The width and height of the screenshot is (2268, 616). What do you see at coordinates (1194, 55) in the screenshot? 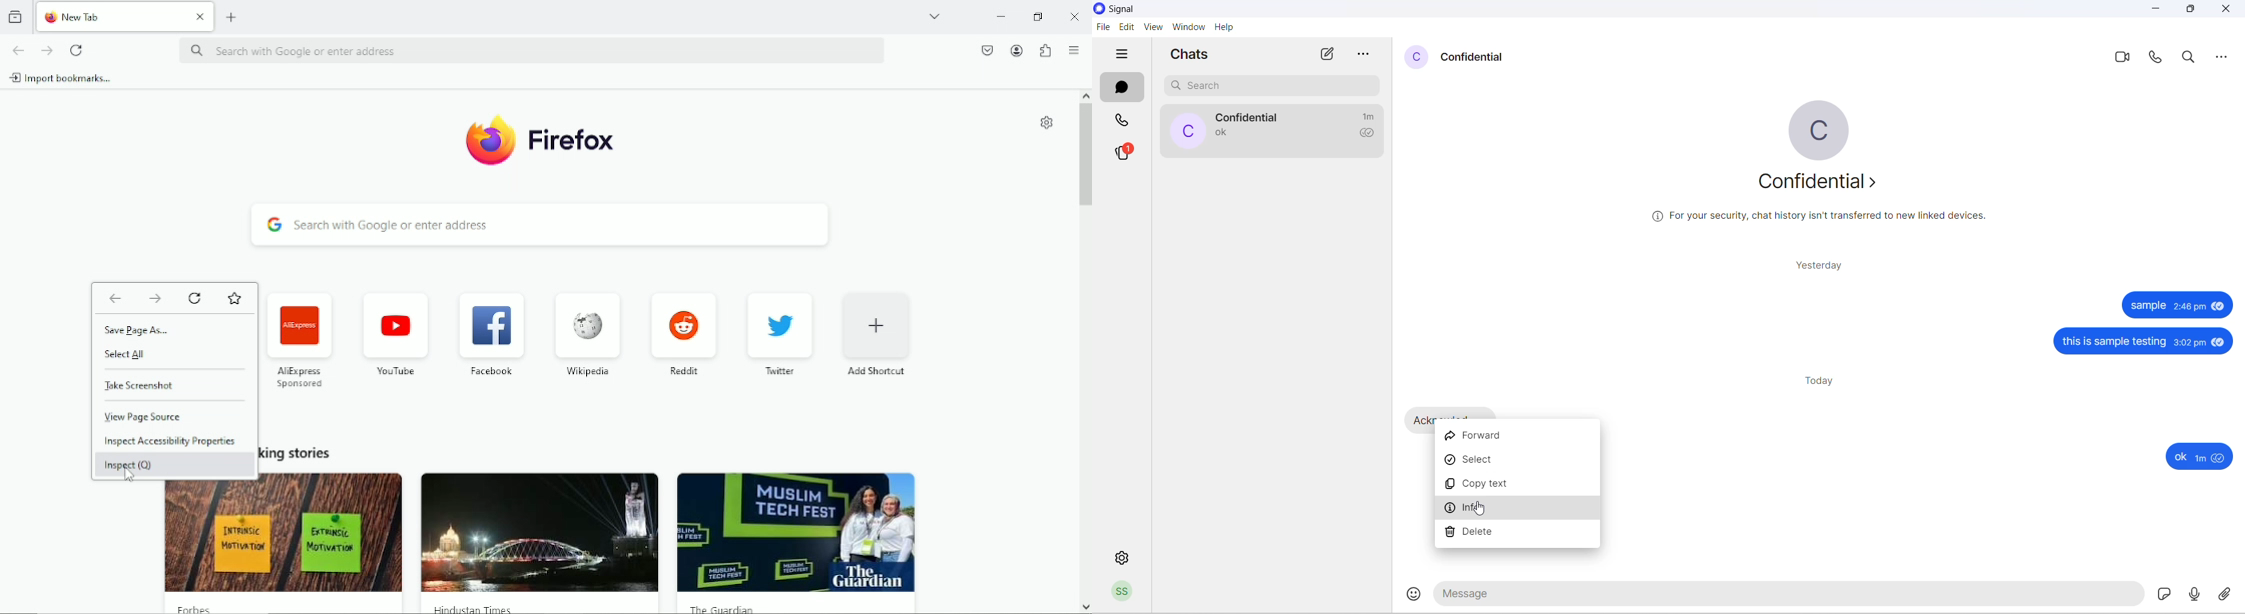
I see `chats heading` at bounding box center [1194, 55].